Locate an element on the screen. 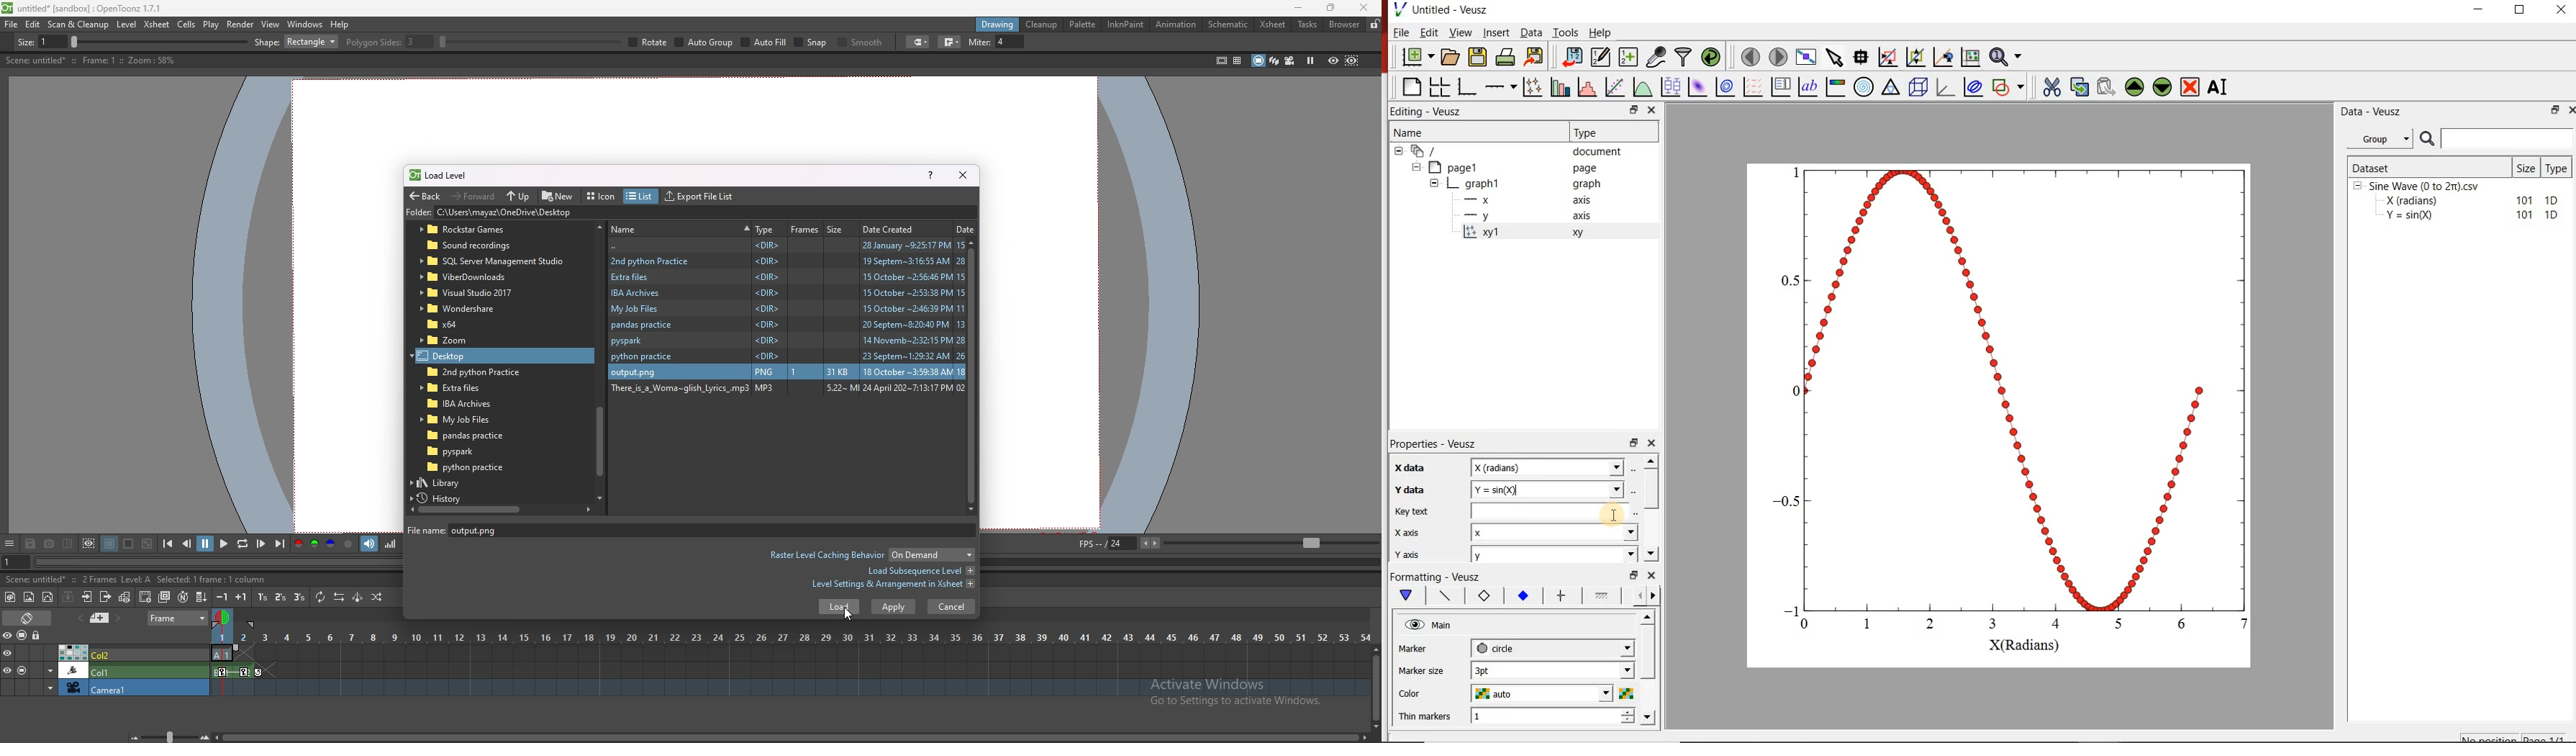 This screenshot has height=756, width=2576. decrease step is located at coordinates (222, 597).